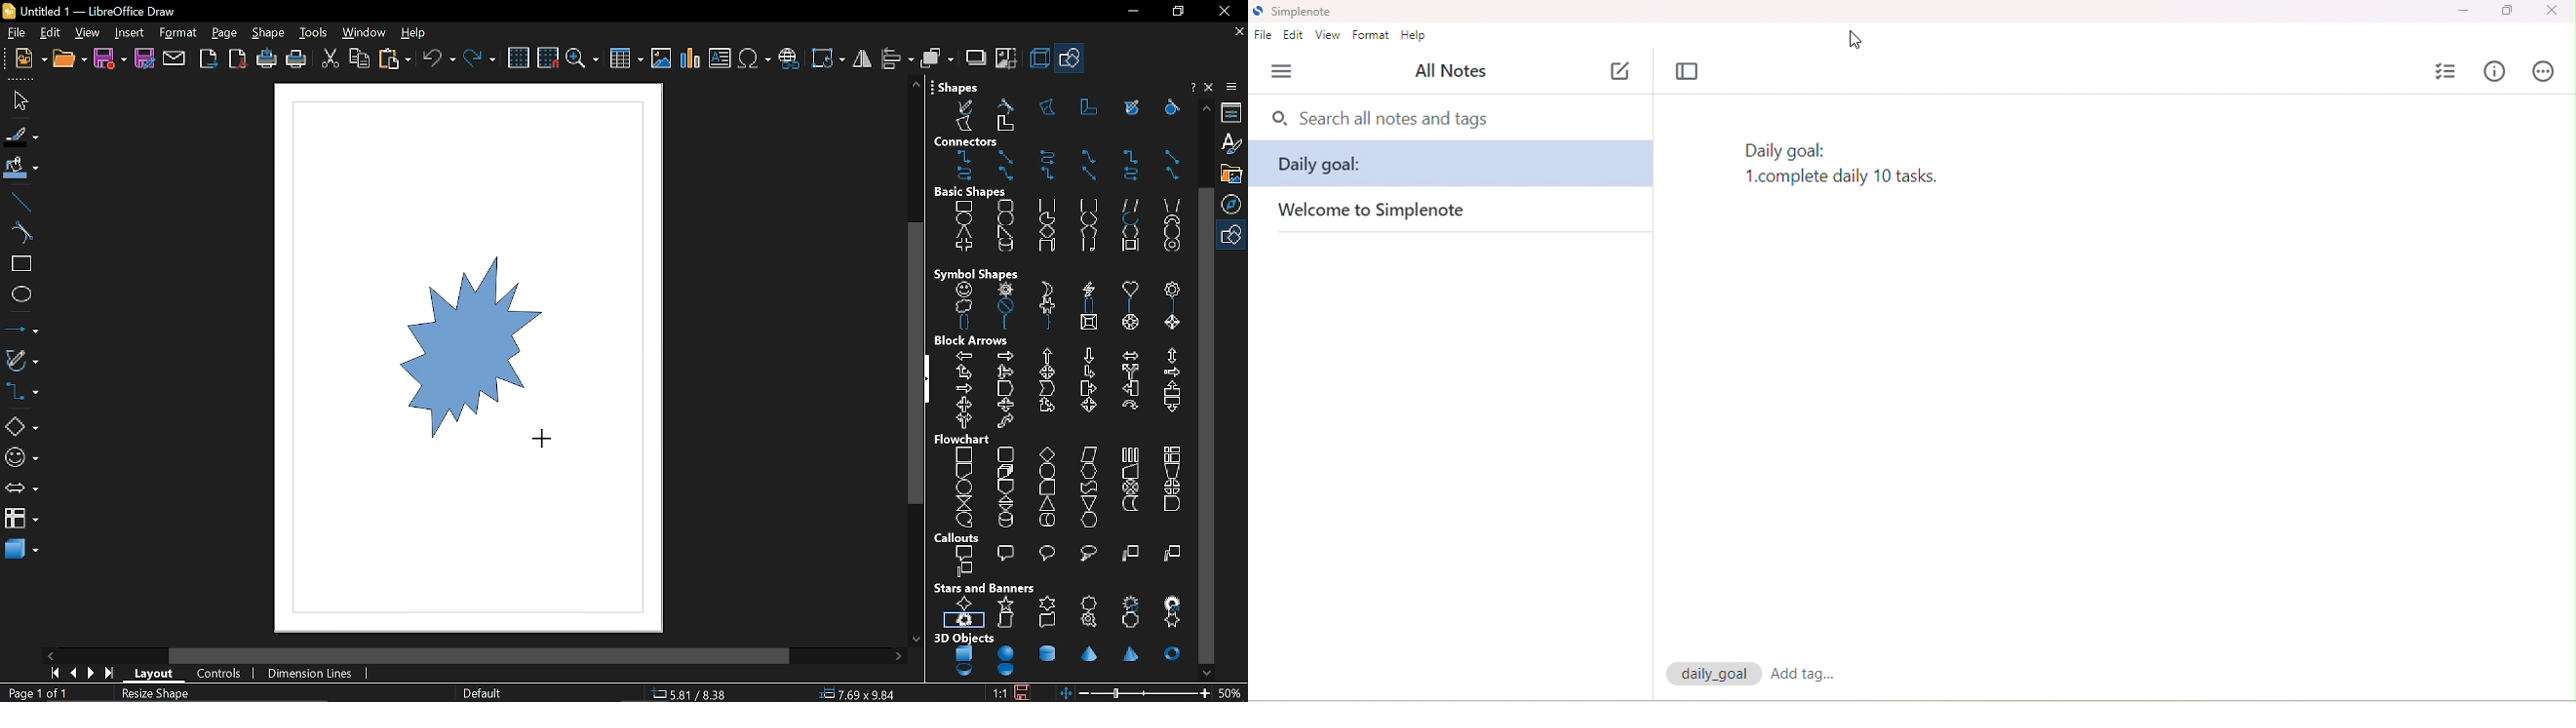  Describe the element at coordinates (912, 361) in the screenshot. I see `Vertical scroll bar` at that location.